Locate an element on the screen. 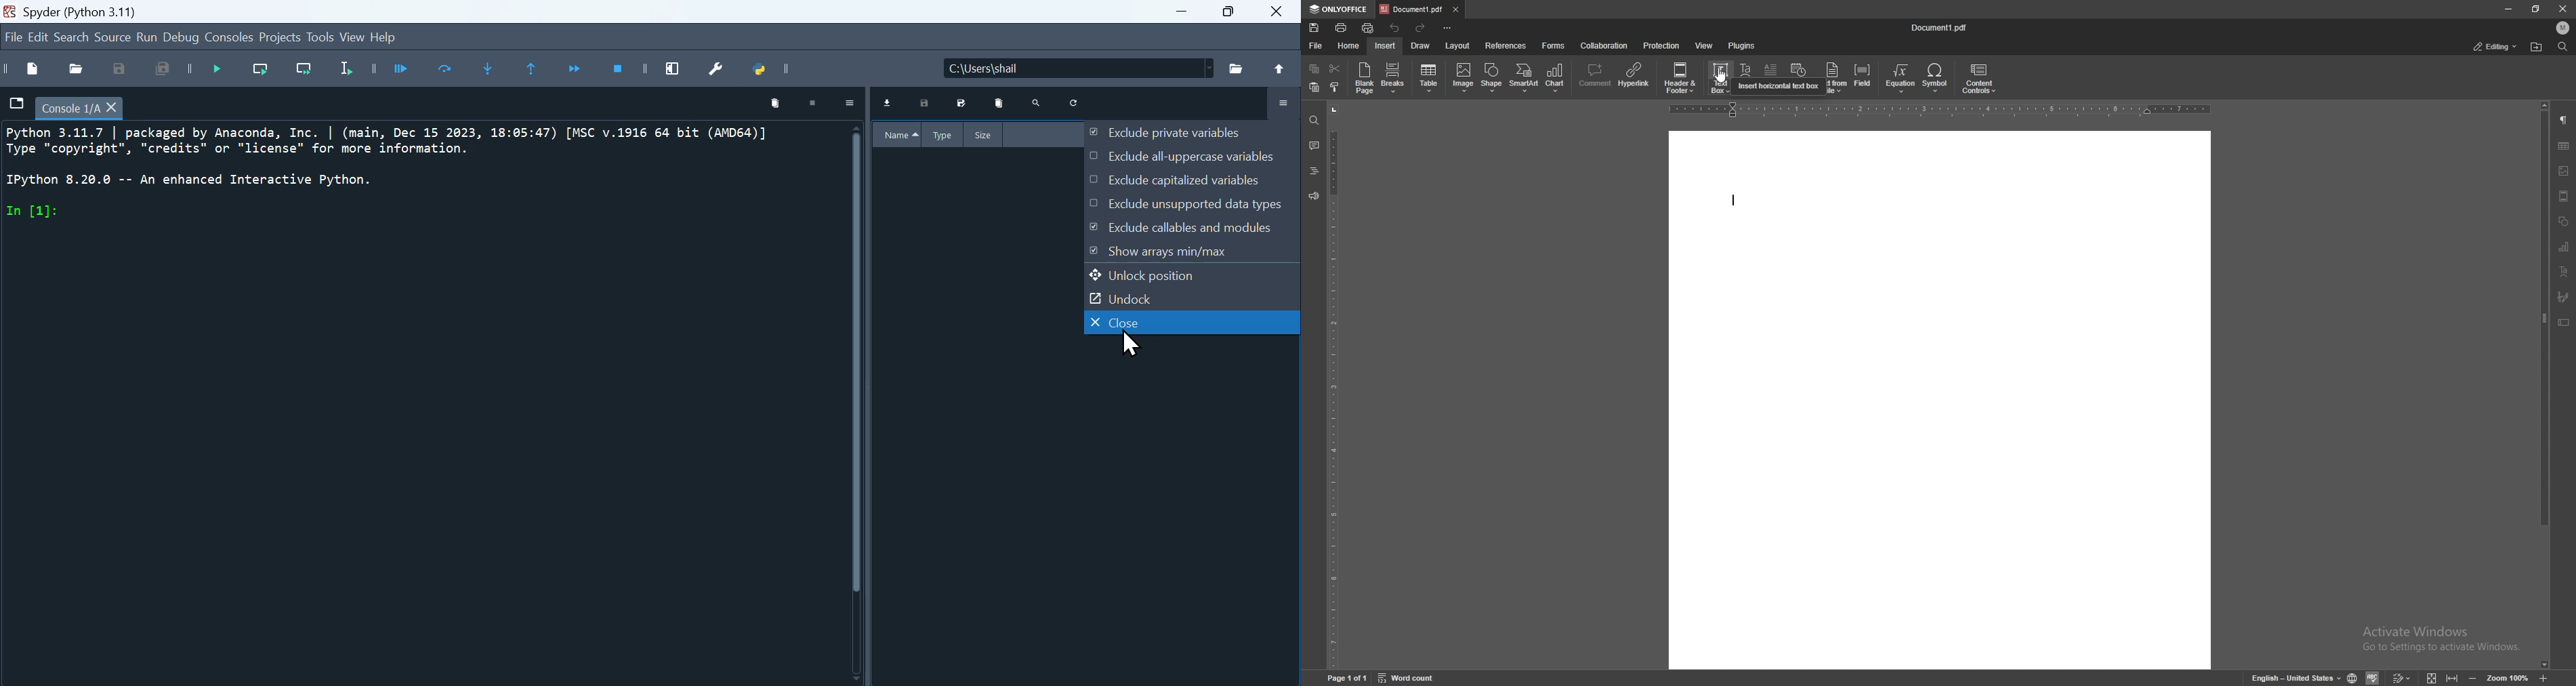 This screenshot has width=2576, height=700. customize toolbar is located at coordinates (1446, 27).